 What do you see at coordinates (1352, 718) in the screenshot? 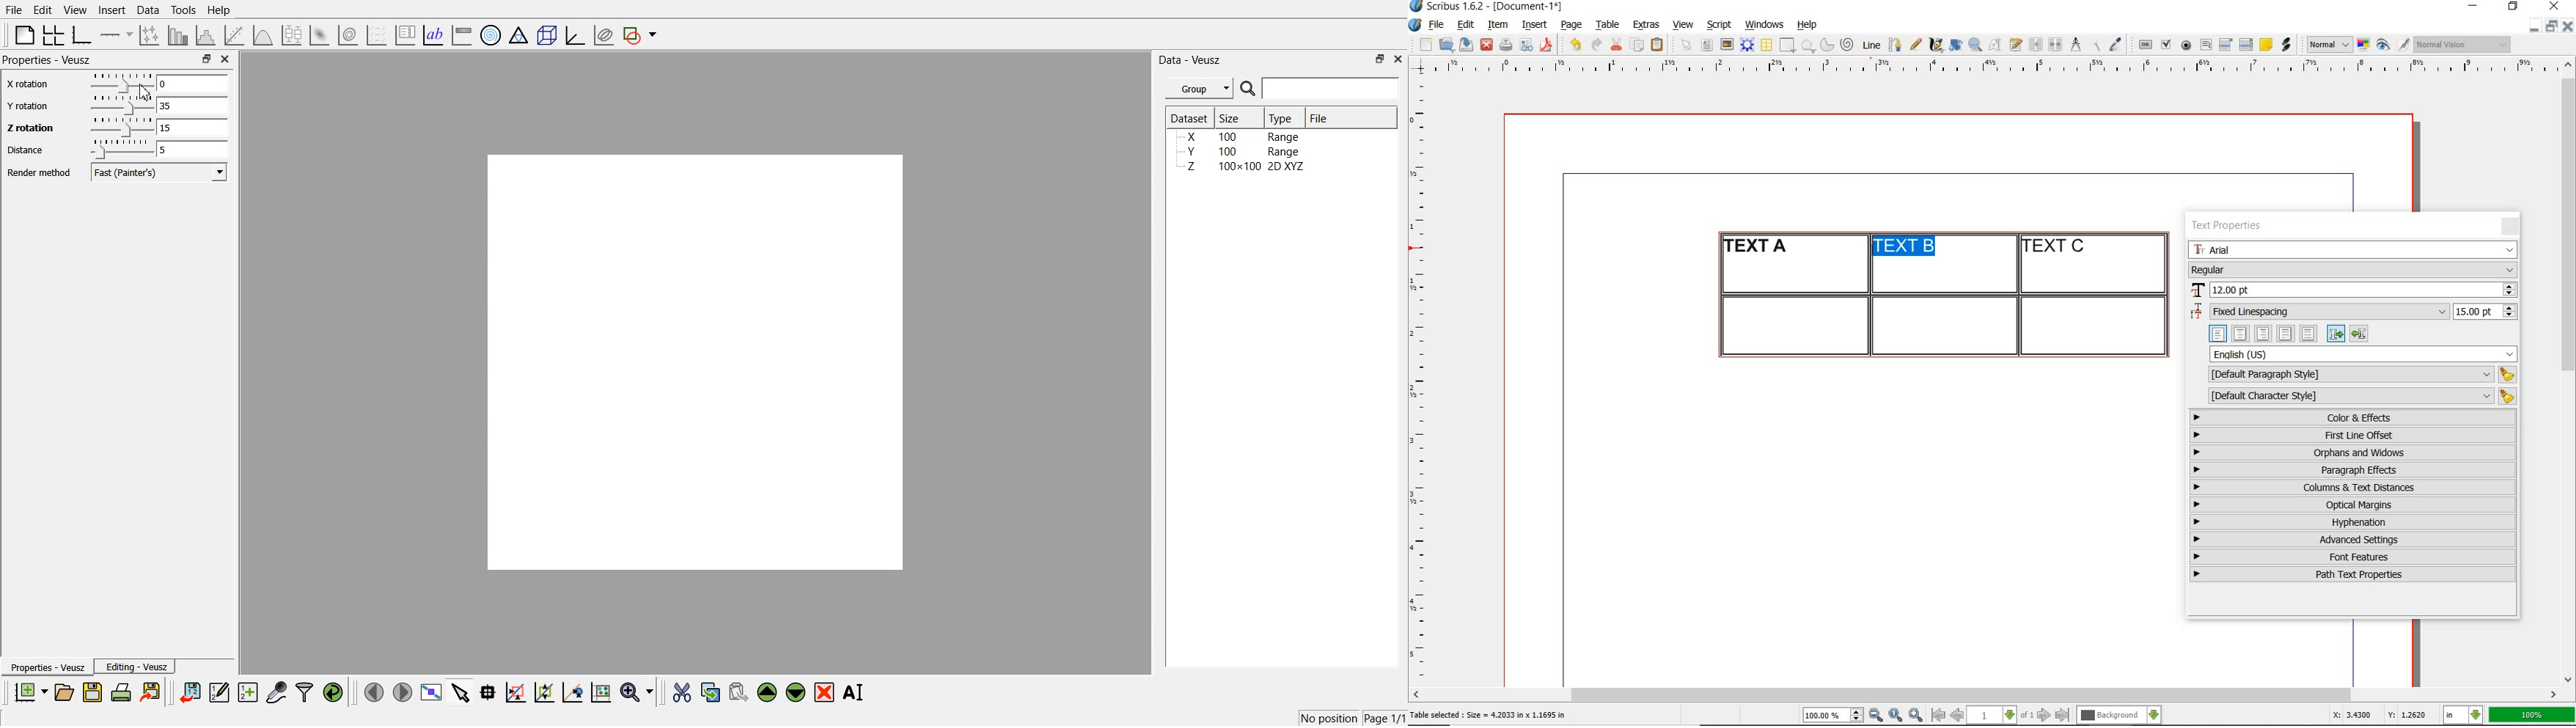
I see `No position Page 1/1` at bounding box center [1352, 718].